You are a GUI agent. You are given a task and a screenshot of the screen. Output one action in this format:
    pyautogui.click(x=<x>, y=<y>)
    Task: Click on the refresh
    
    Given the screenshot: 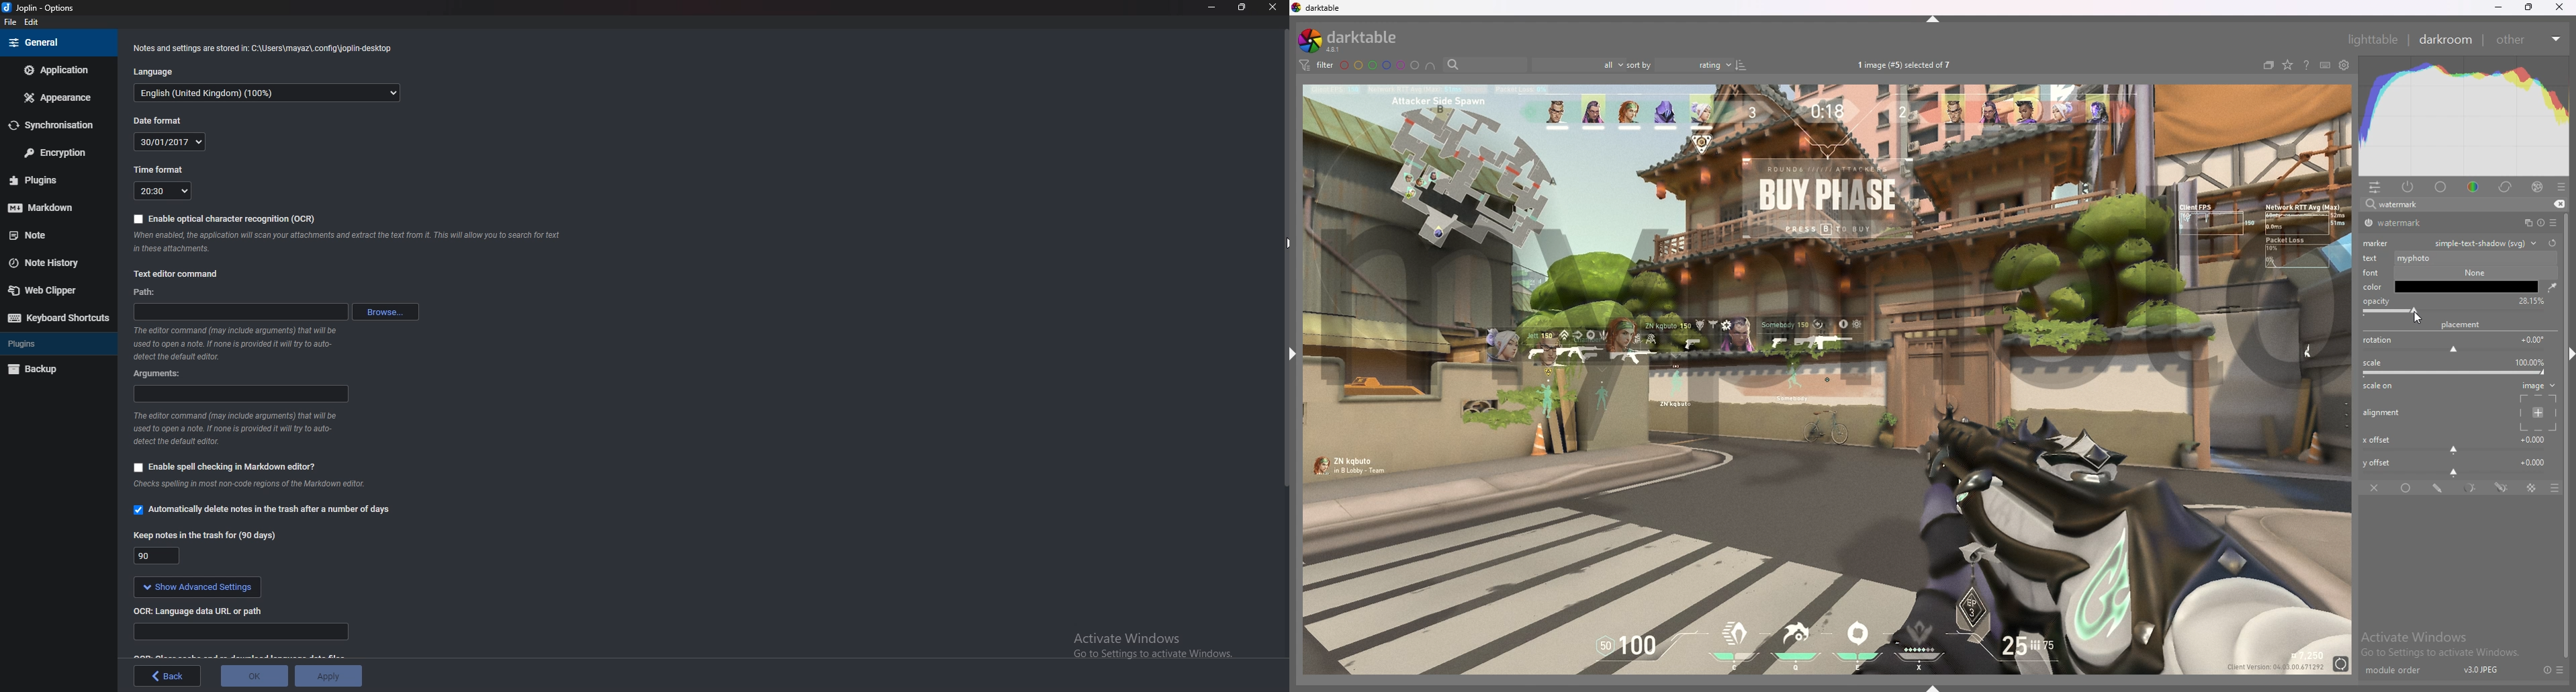 What is the action you would take?
    pyautogui.click(x=2552, y=243)
    